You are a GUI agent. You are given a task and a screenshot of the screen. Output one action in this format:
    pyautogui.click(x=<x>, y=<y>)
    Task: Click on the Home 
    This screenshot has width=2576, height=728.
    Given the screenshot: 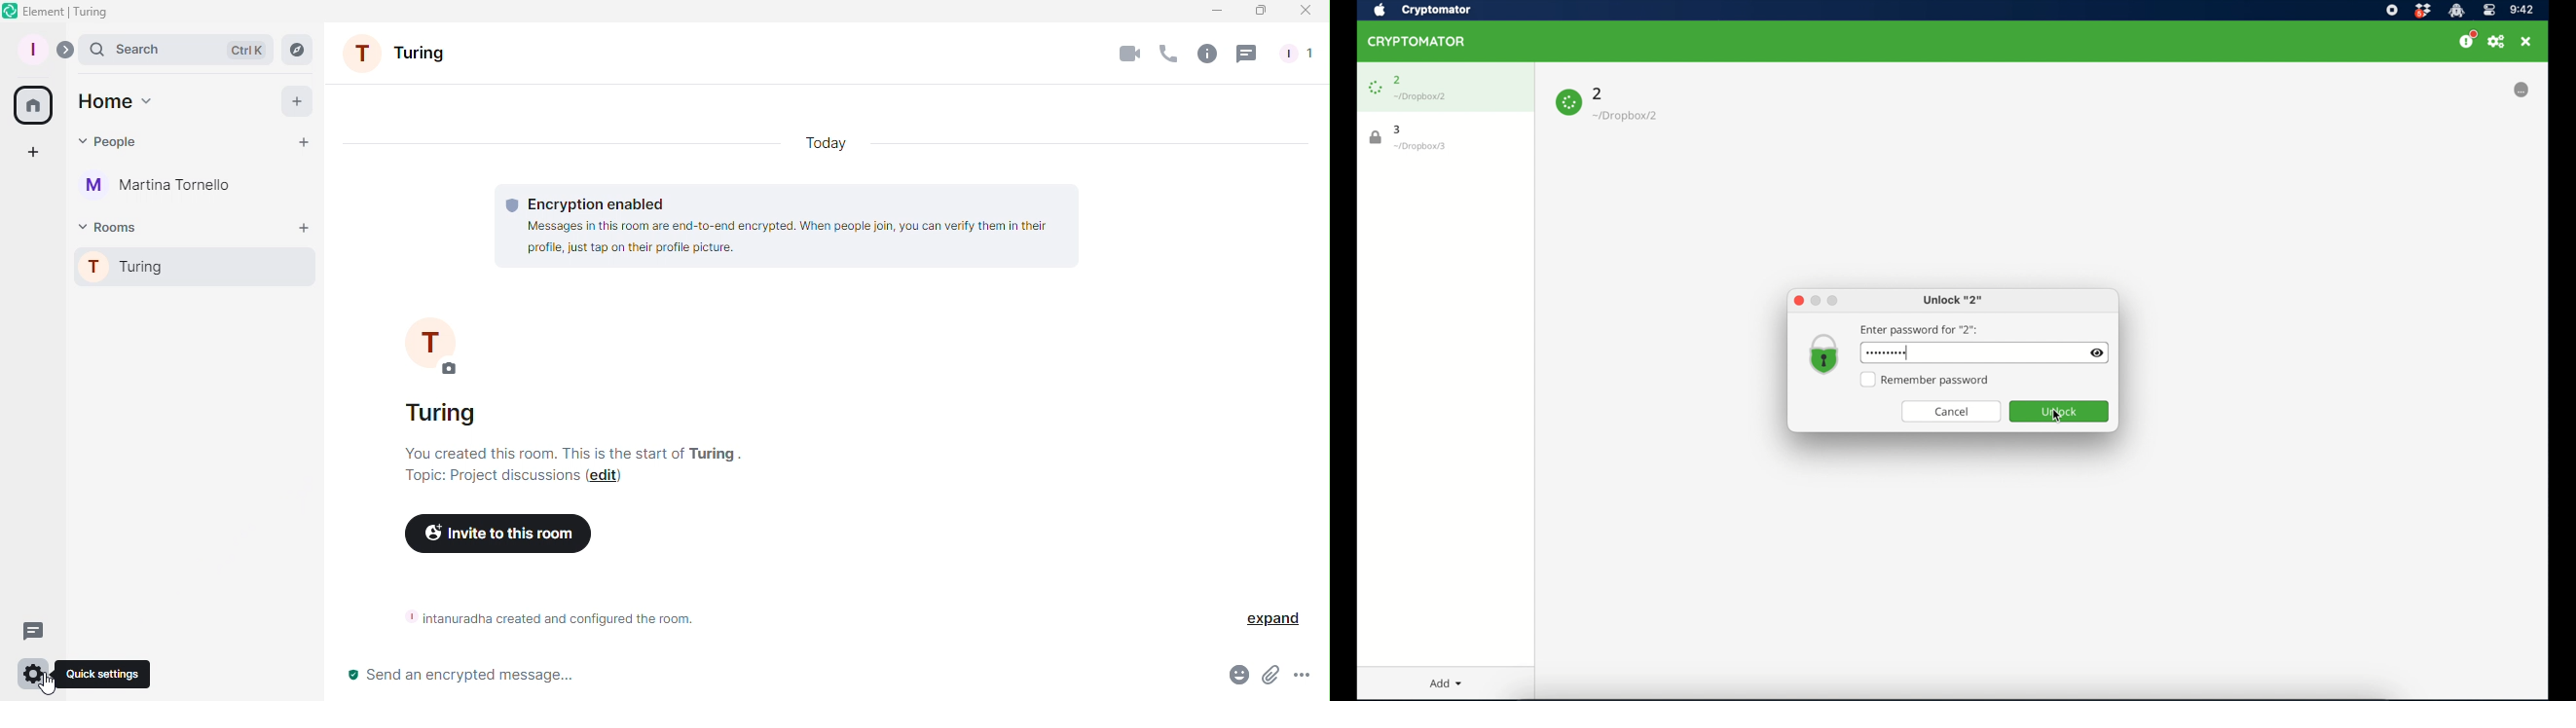 What is the action you would take?
    pyautogui.click(x=123, y=100)
    